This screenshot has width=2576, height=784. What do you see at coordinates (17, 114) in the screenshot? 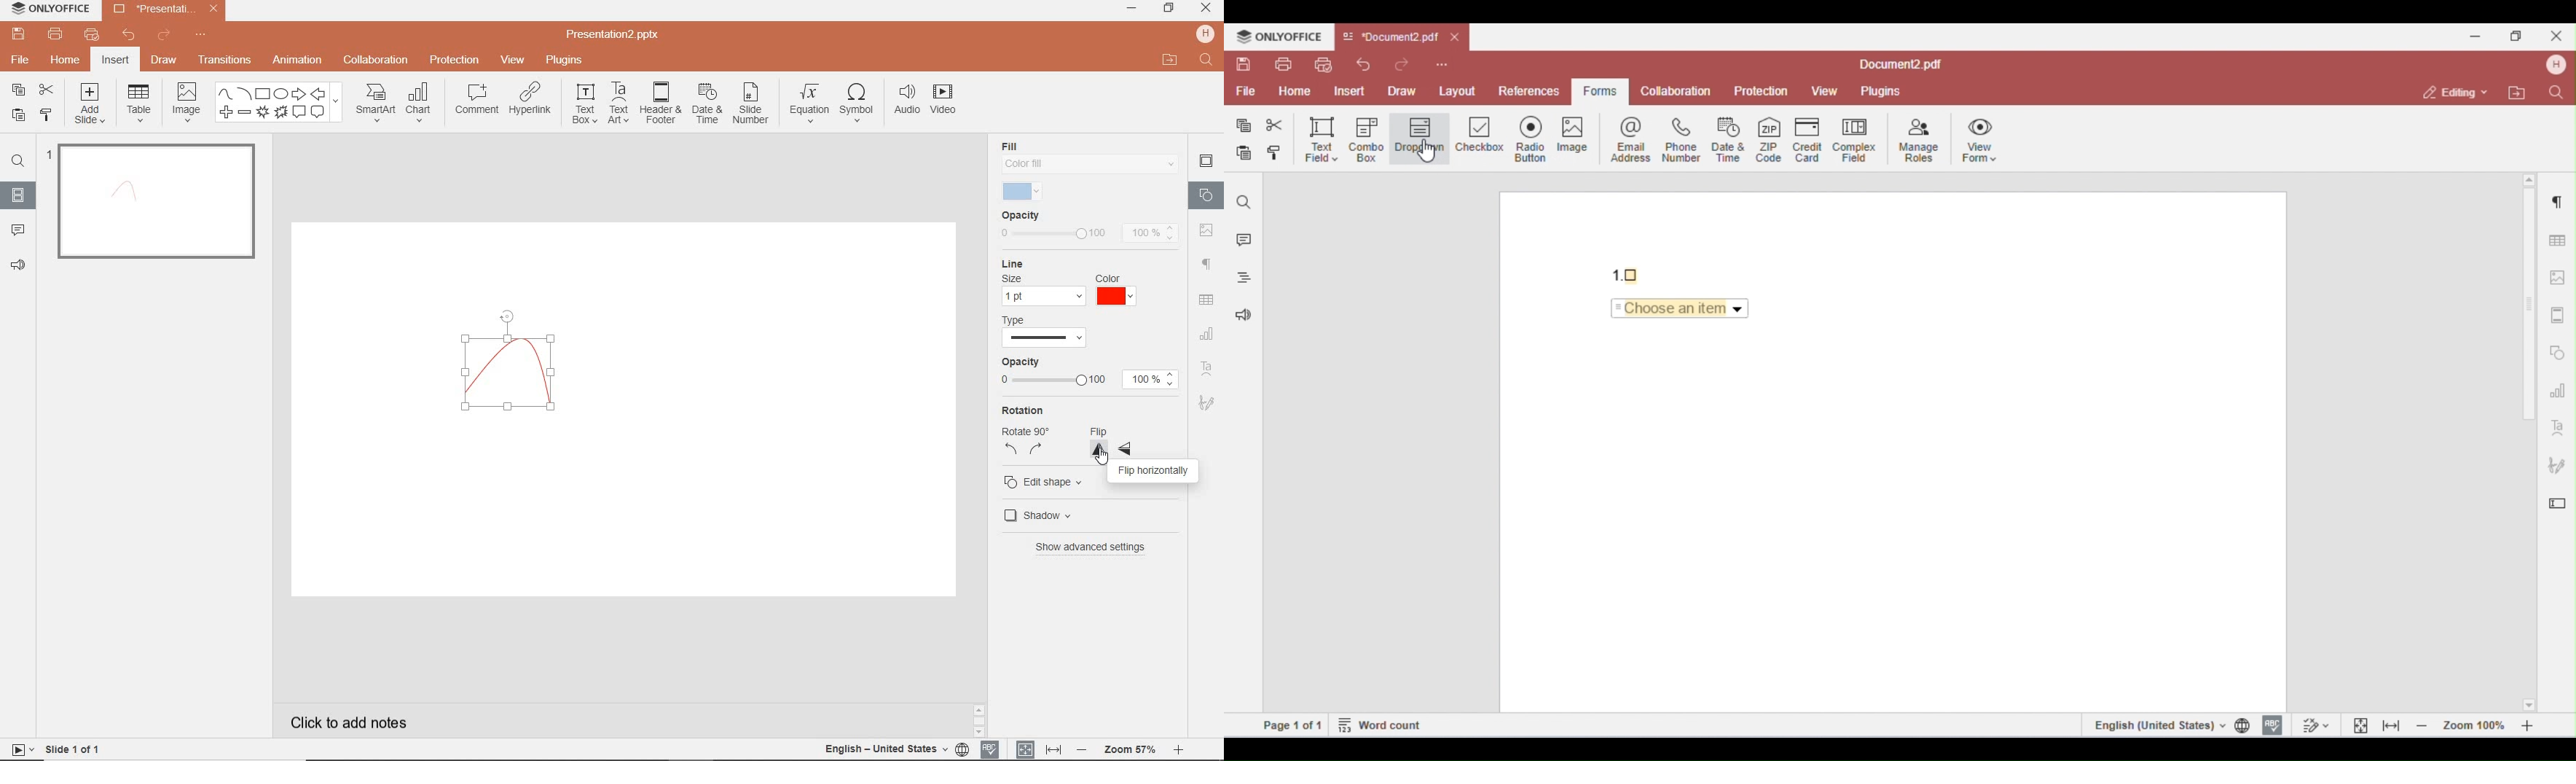
I see `PASTE` at bounding box center [17, 114].